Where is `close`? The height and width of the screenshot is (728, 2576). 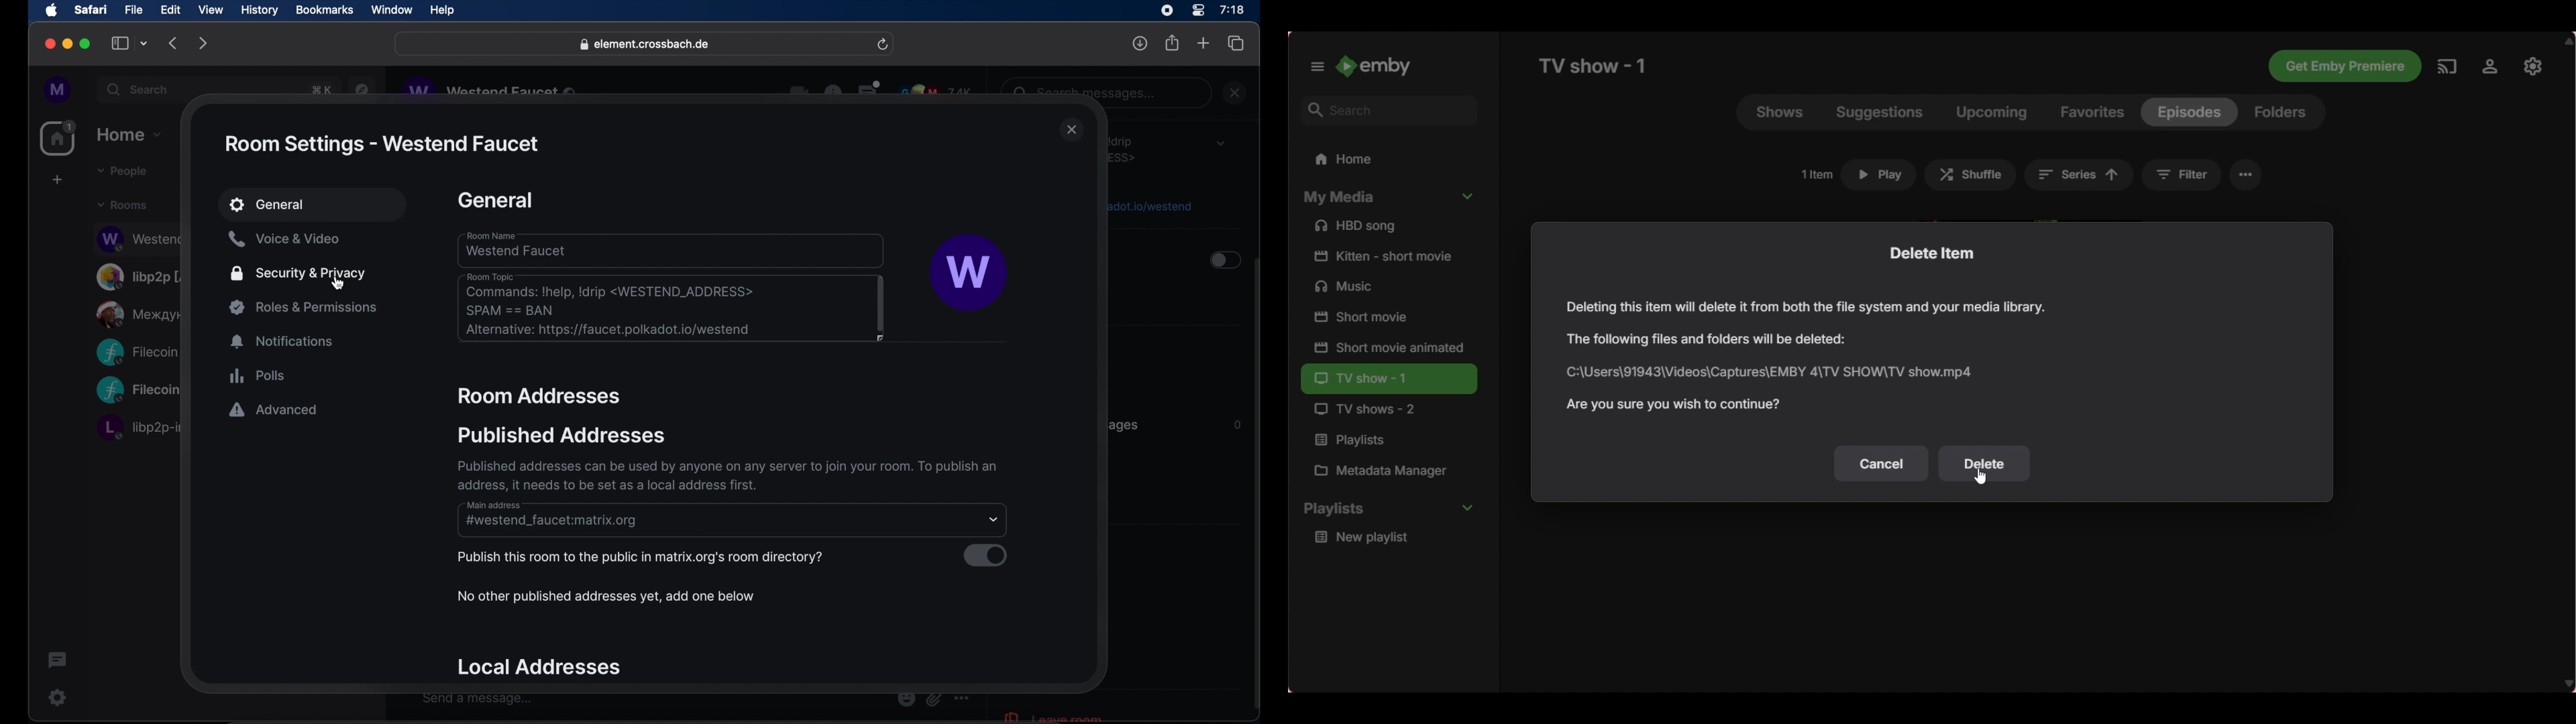 close is located at coordinates (1072, 131).